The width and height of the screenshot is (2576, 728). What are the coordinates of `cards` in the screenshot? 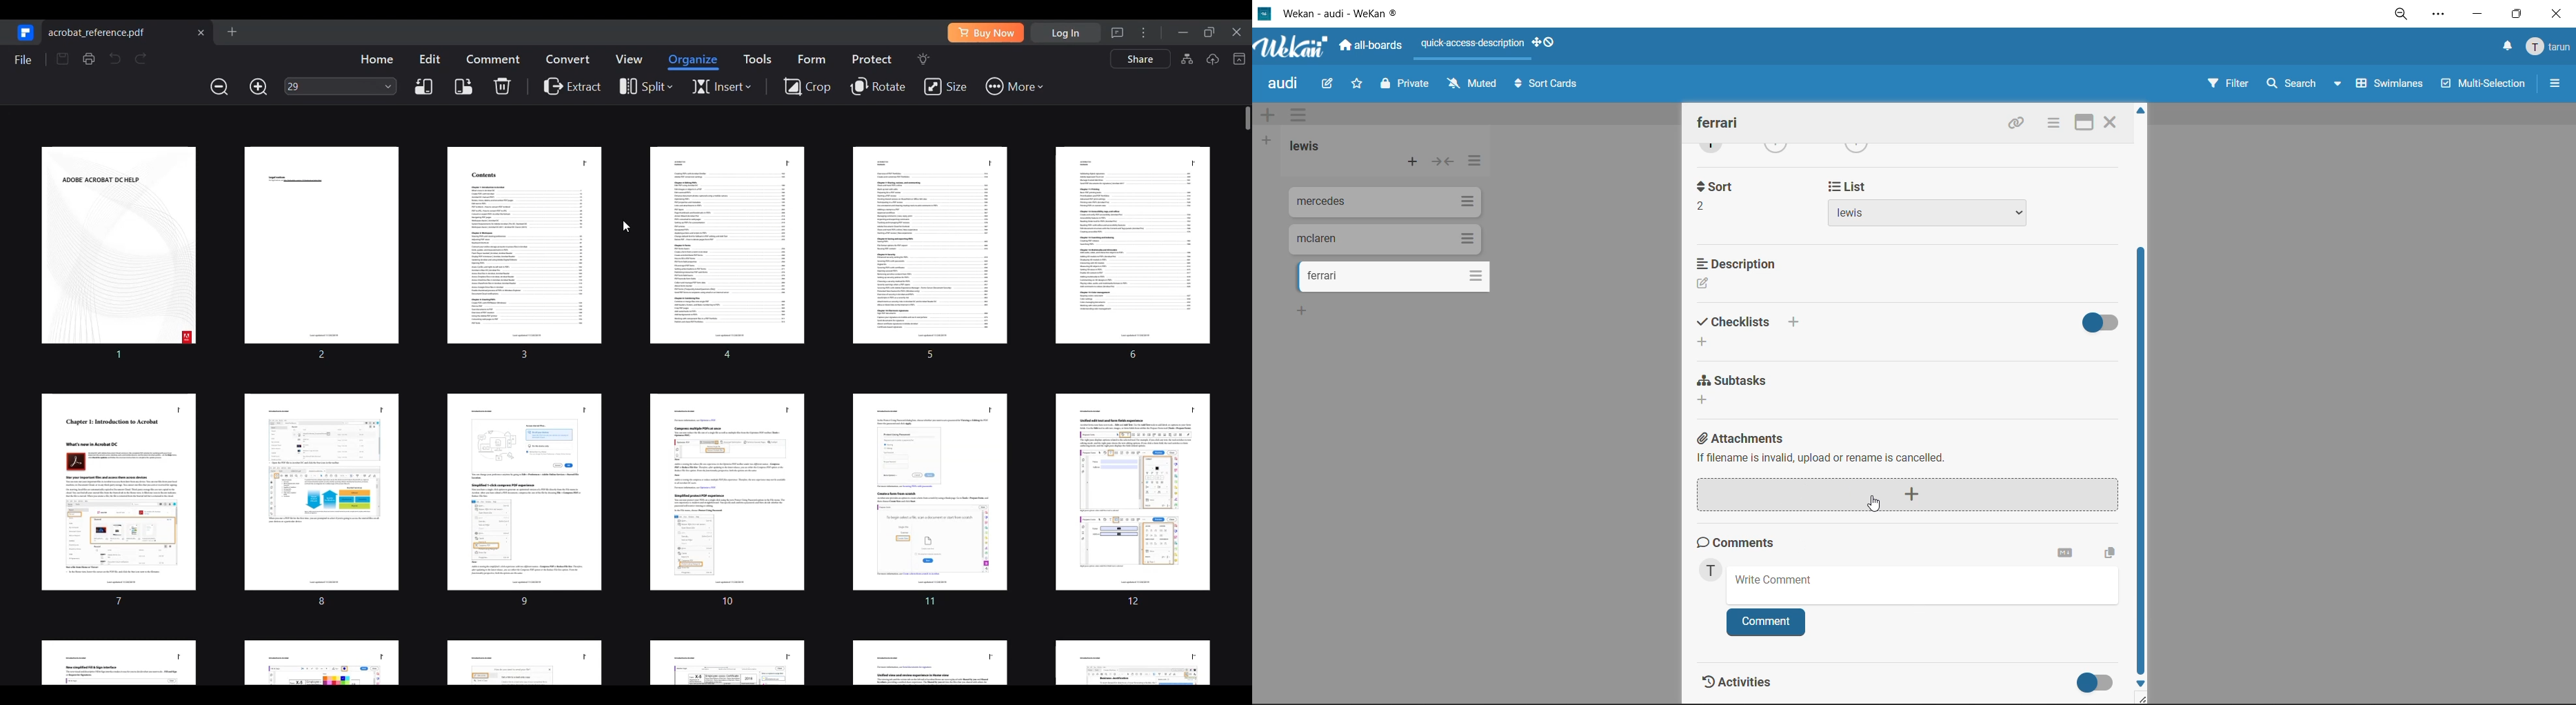 It's located at (1400, 277).